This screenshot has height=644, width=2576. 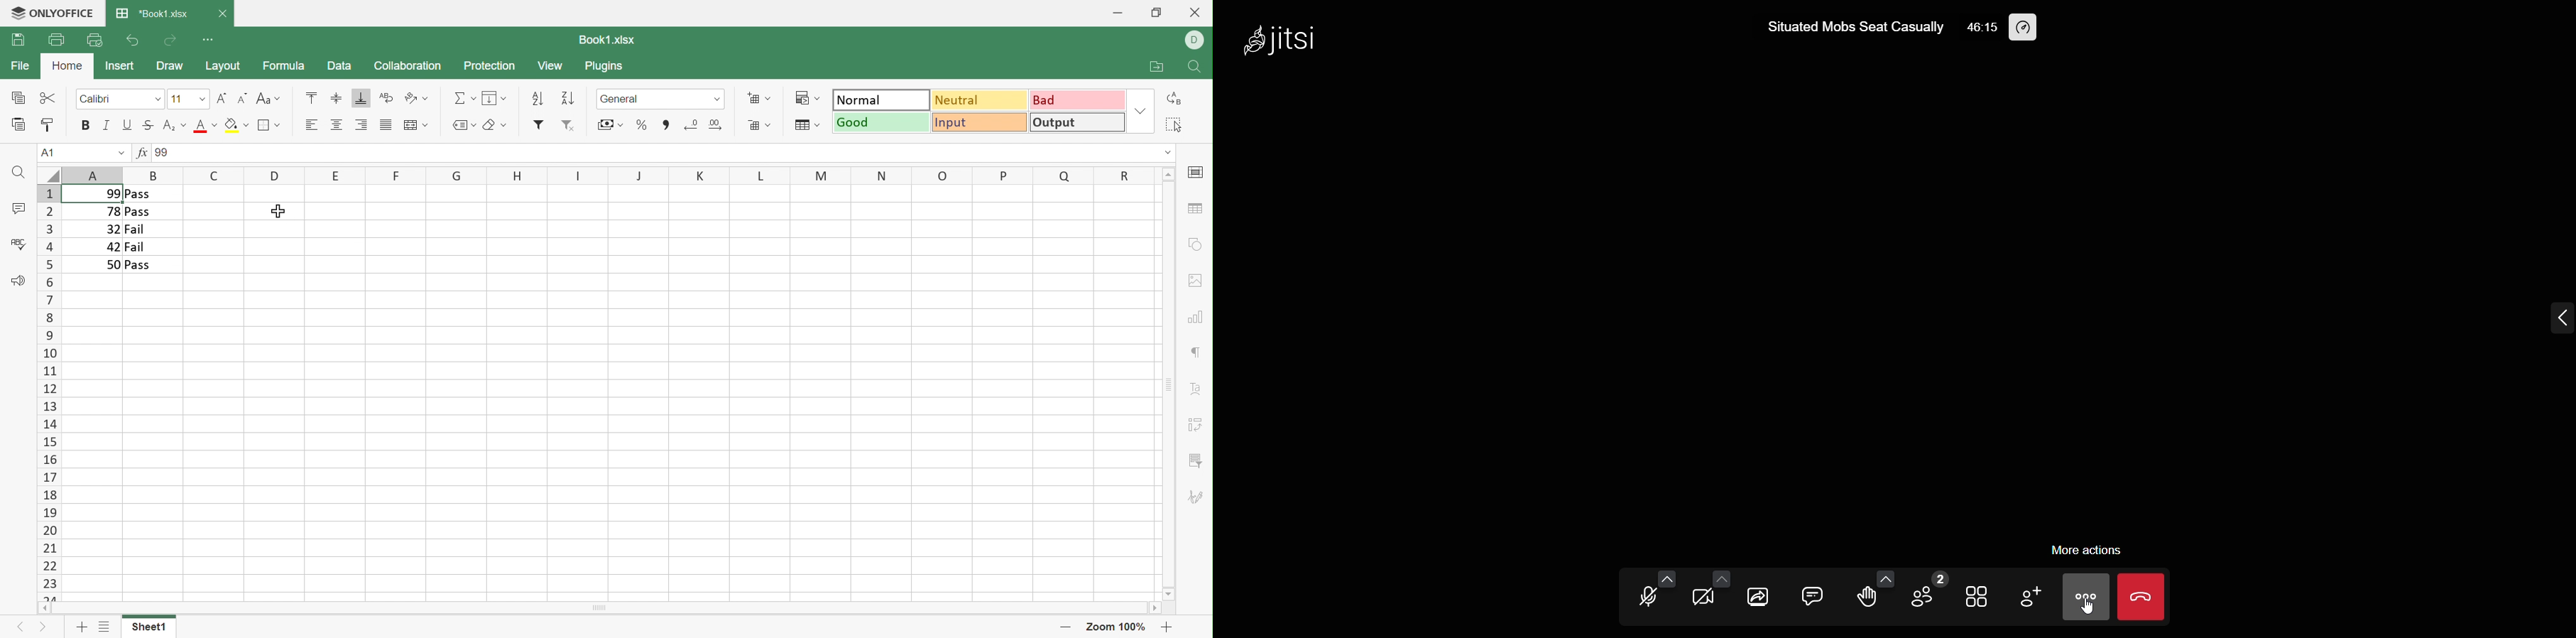 What do you see at coordinates (980, 99) in the screenshot?
I see `Neutral` at bounding box center [980, 99].